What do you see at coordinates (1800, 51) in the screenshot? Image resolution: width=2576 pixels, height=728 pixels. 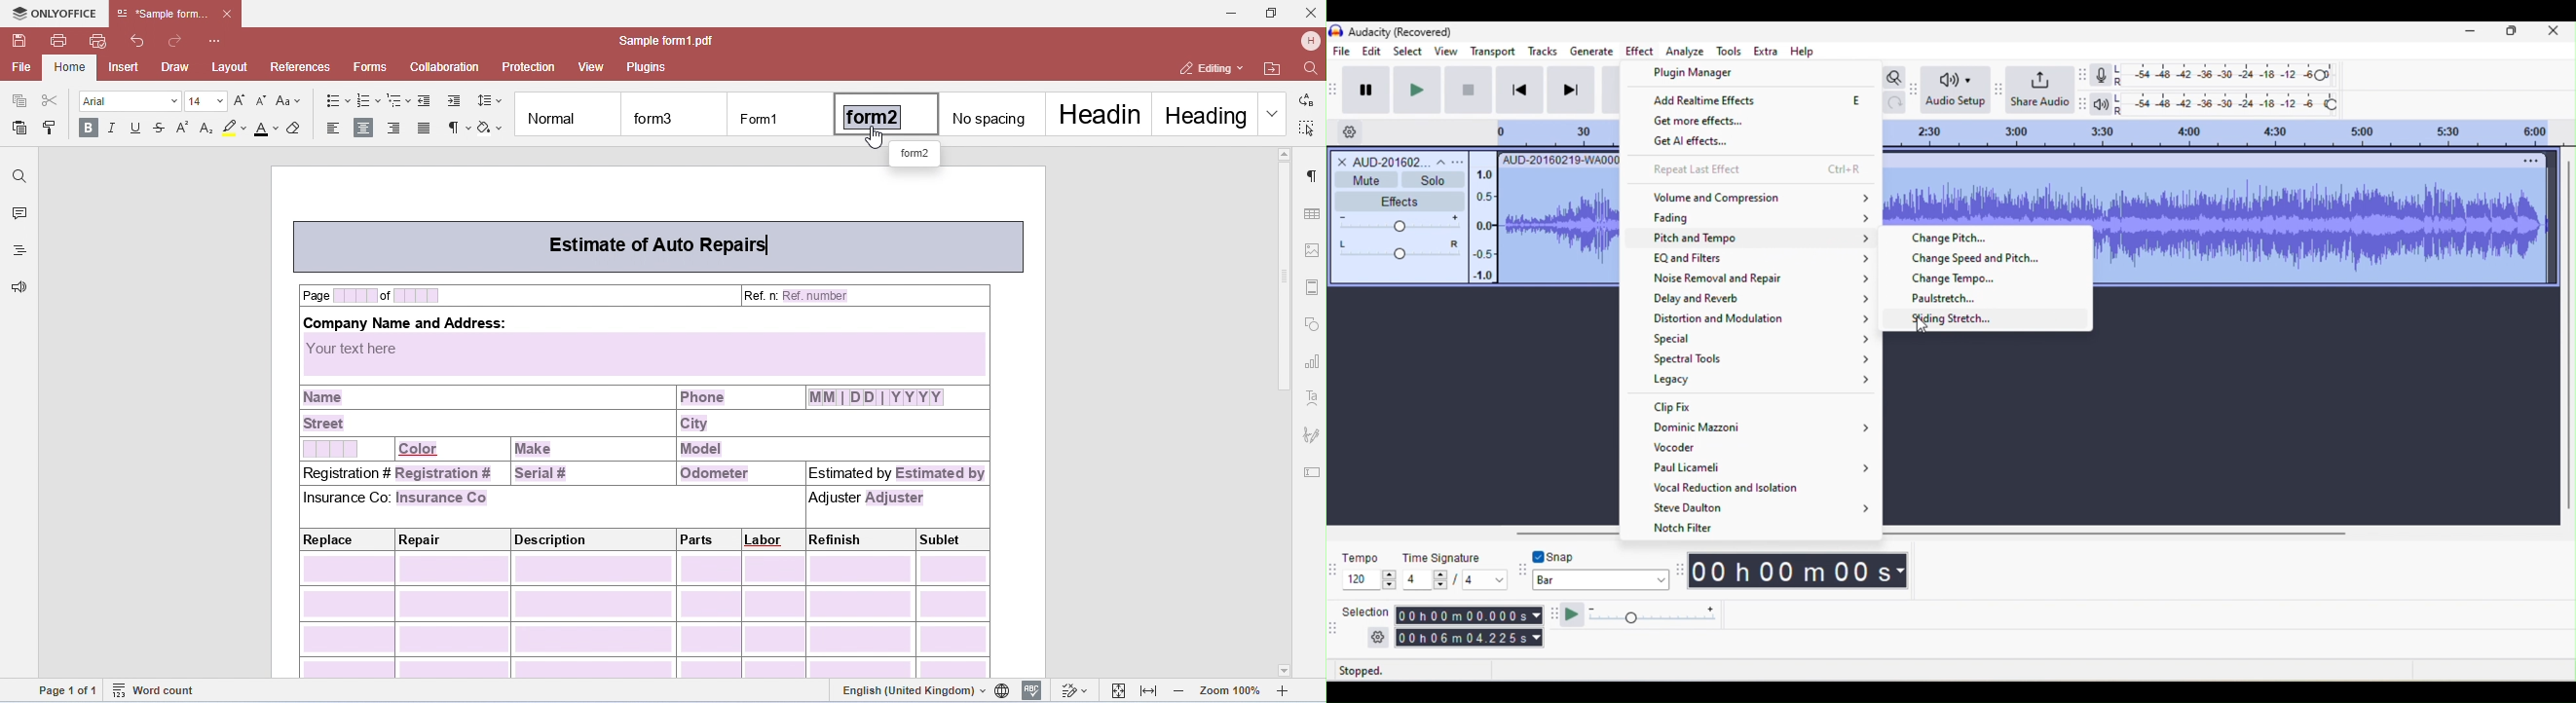 I see `help` at bounding box center [1800, 51].